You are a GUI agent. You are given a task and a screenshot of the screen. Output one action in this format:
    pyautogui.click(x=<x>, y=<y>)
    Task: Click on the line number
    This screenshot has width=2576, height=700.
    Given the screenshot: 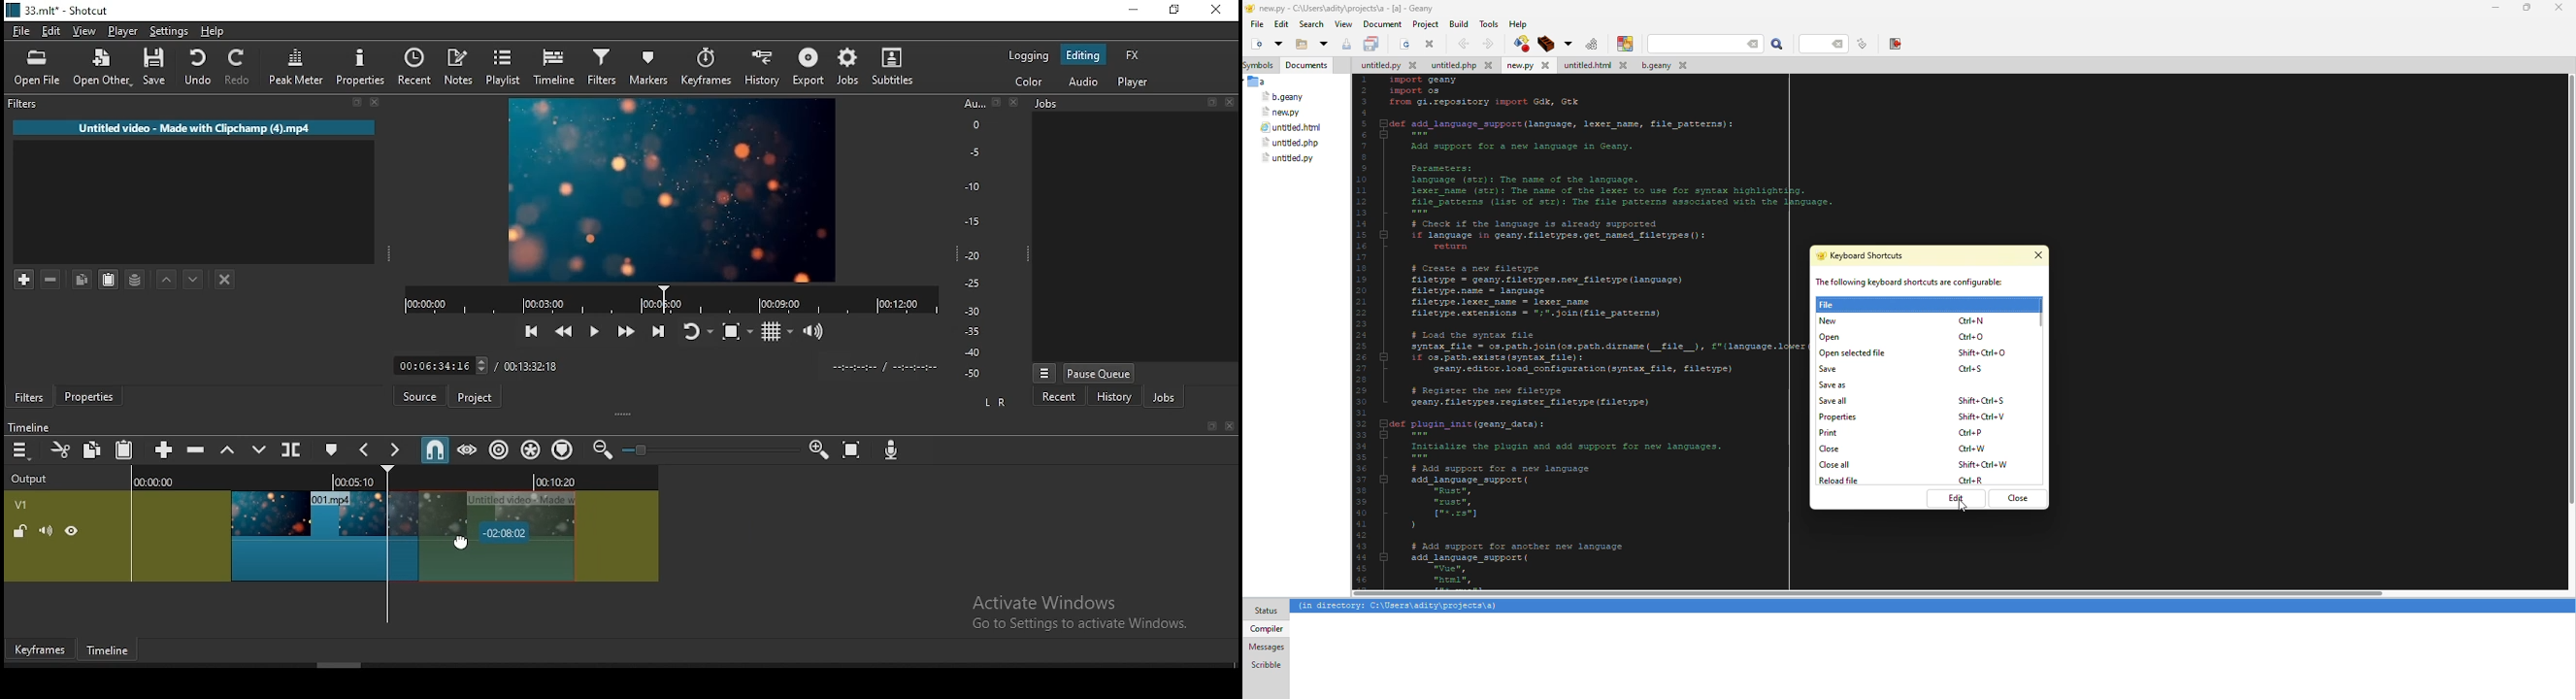 What is the action you would take?
    pyautogui.click(x=1827, y=43)
    